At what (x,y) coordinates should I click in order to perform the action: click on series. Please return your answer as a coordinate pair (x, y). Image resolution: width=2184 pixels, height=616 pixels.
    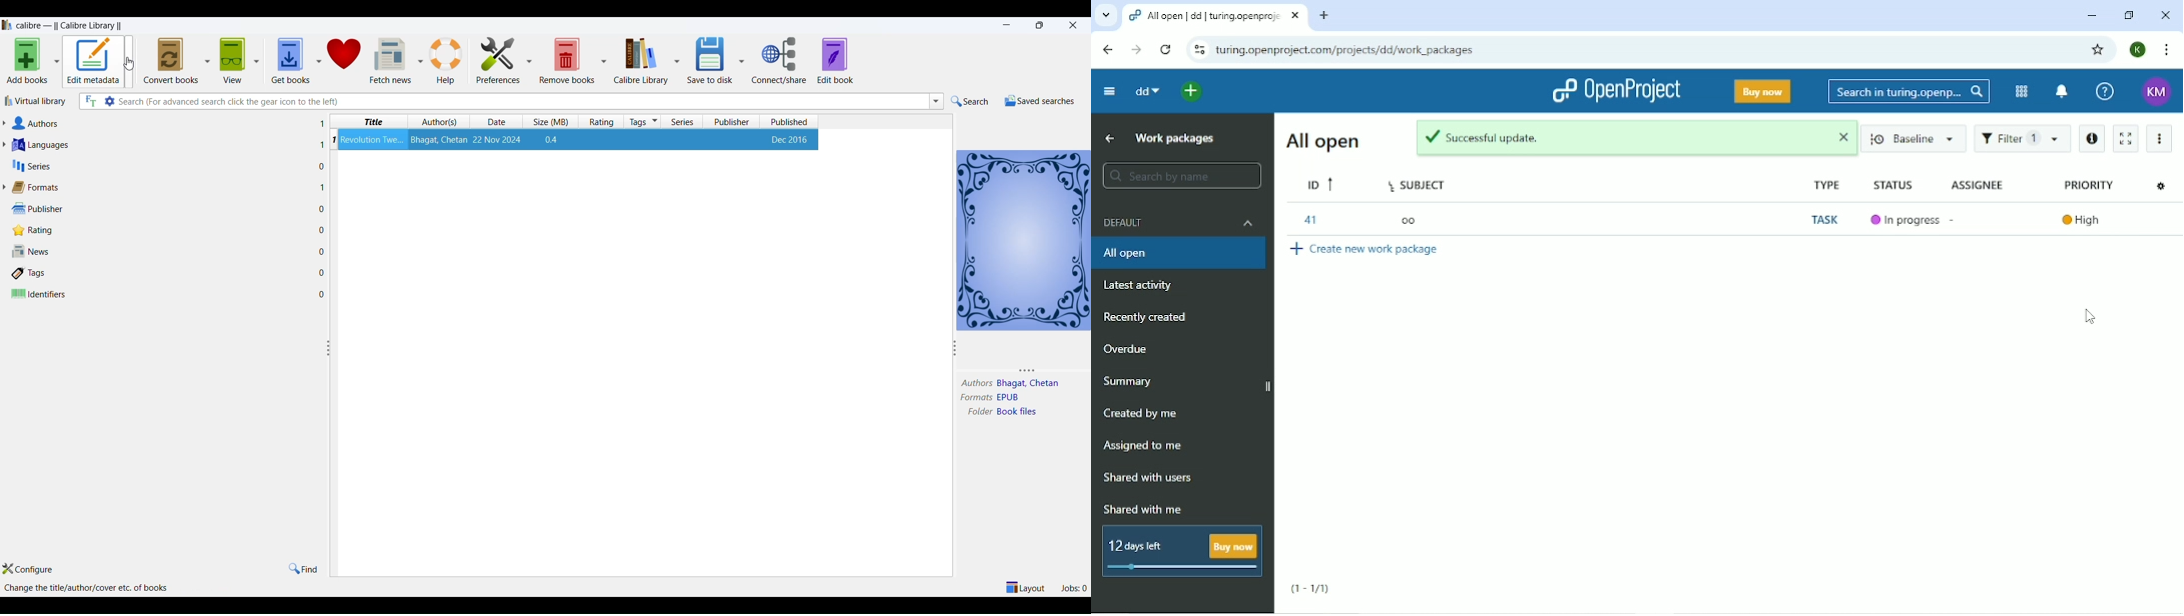
    Looking at the image, I should click on (33, 166).